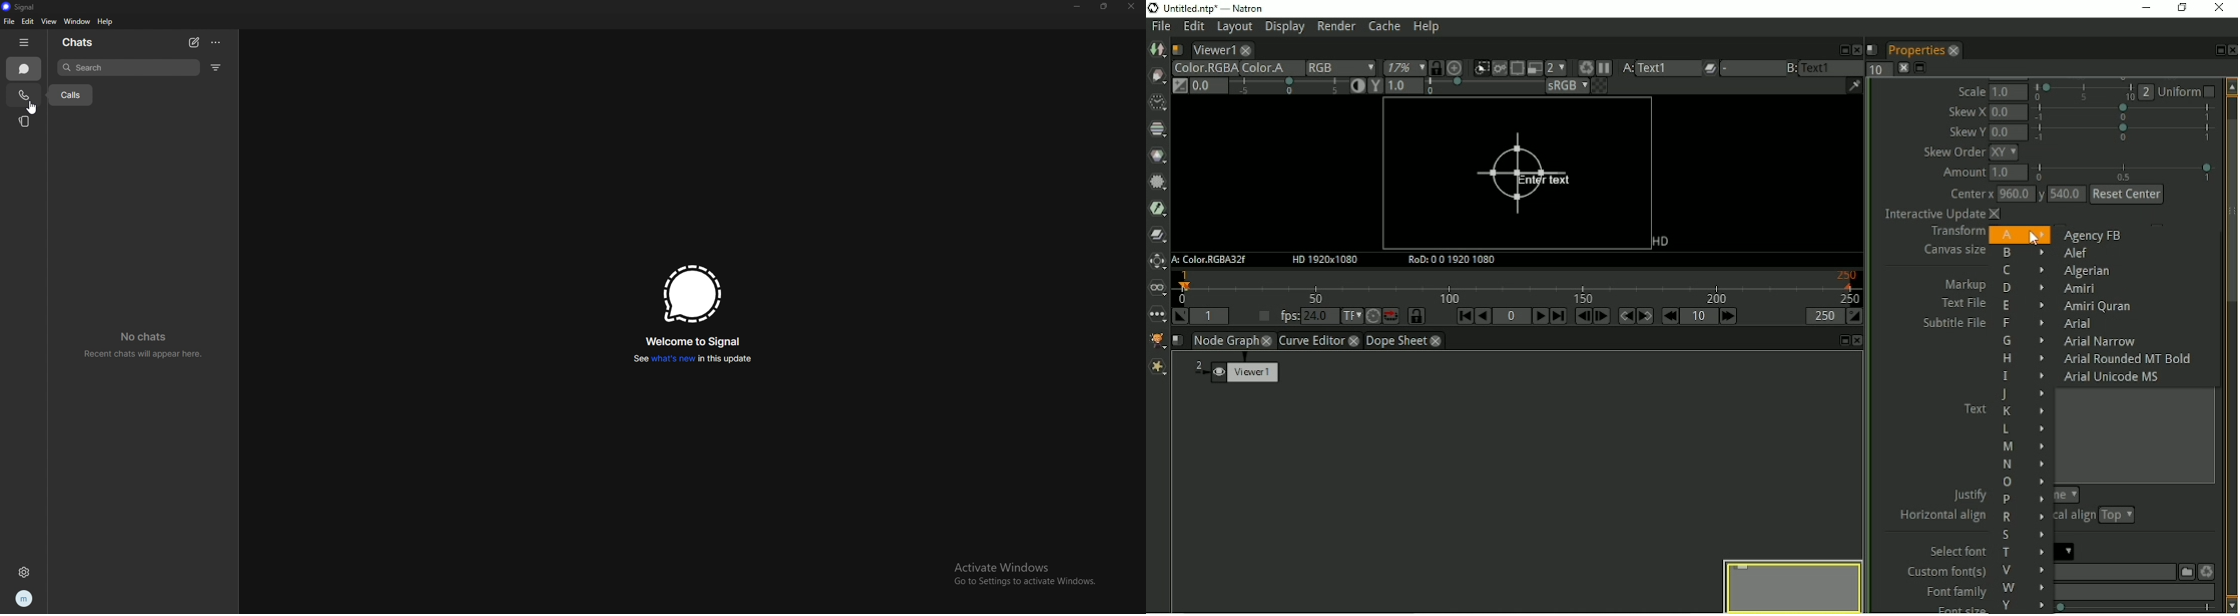 The image size is (2240, 616). What do you see at coordinates (23, 7) in the screenshot?
I see `signal` at bounding box center [23, 7].